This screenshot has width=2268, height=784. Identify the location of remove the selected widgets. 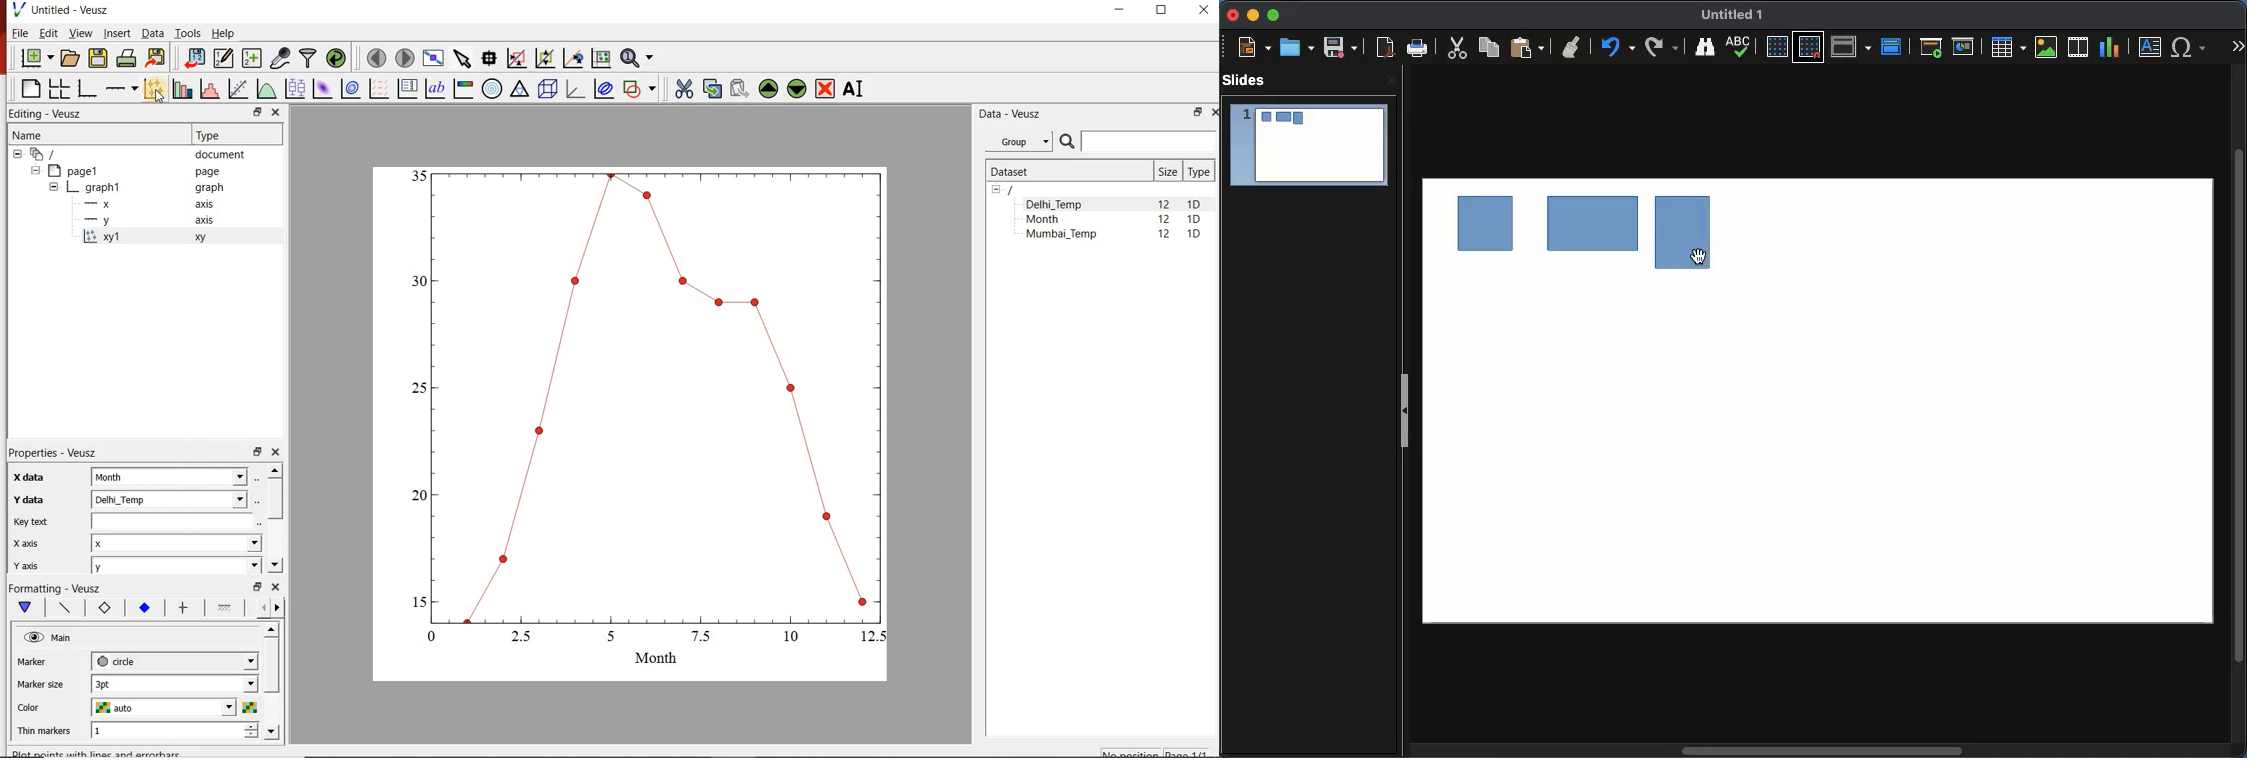
(826, 89).